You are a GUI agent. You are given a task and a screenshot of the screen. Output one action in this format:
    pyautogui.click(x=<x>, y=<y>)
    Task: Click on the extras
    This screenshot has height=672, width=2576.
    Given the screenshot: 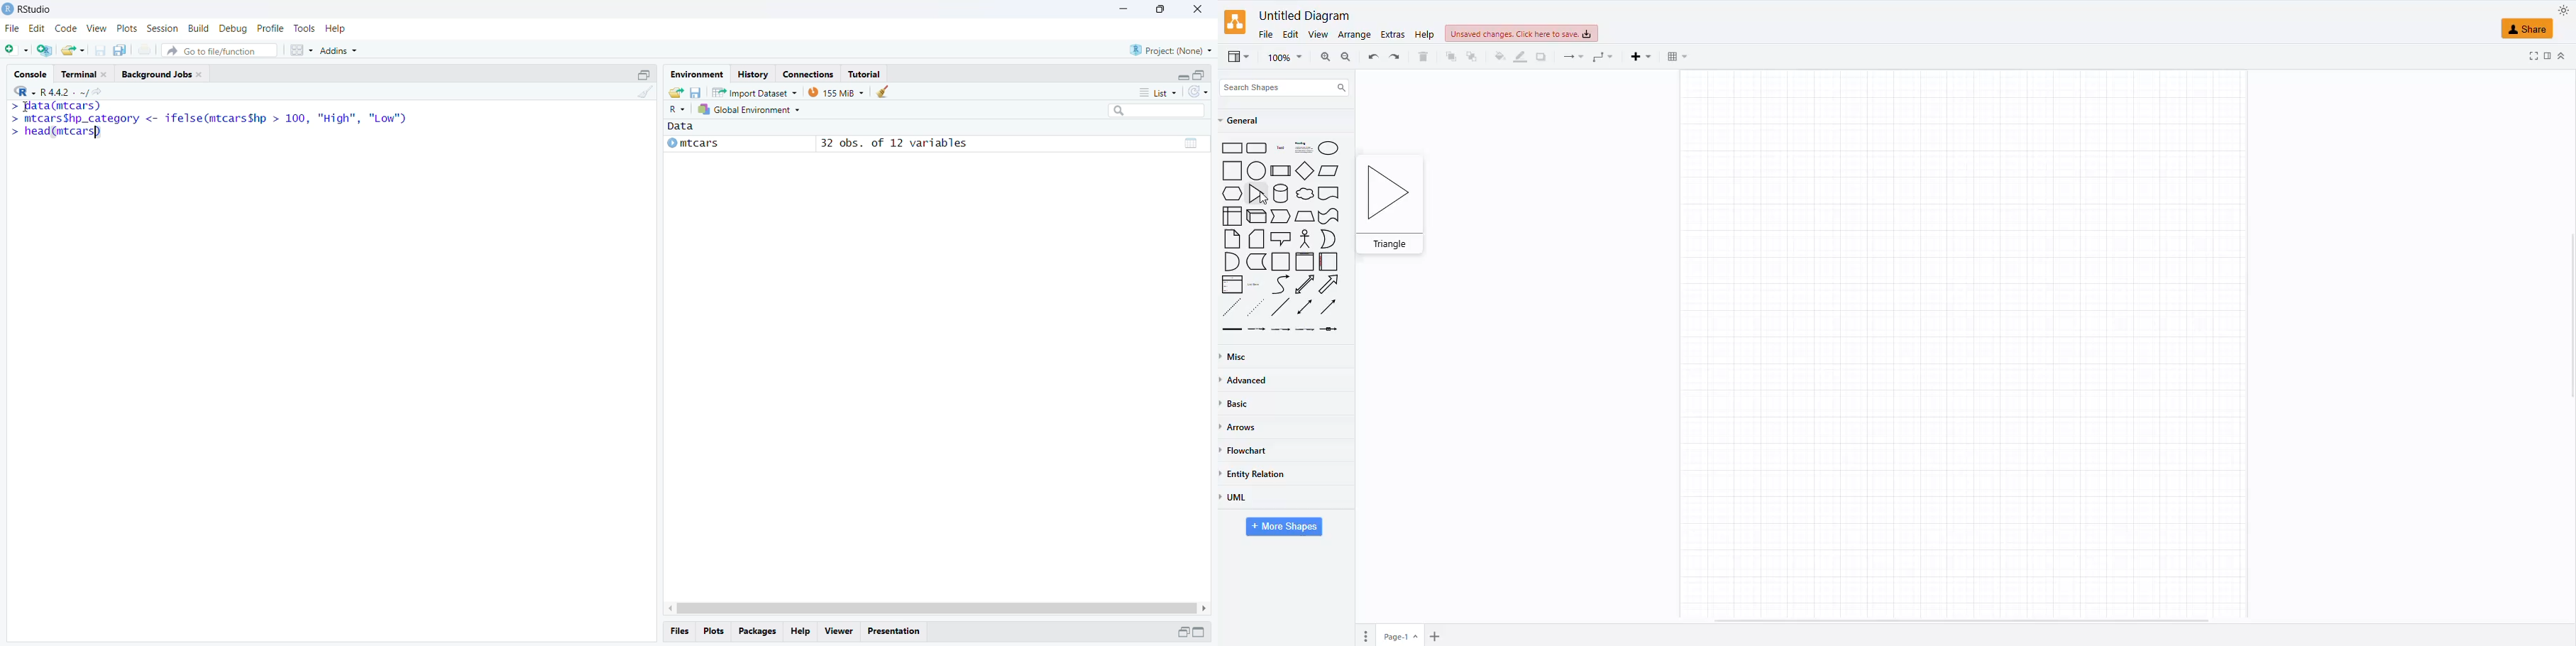 What is the action you would take?
    pyautogui.click(x=1391, y=35)
    